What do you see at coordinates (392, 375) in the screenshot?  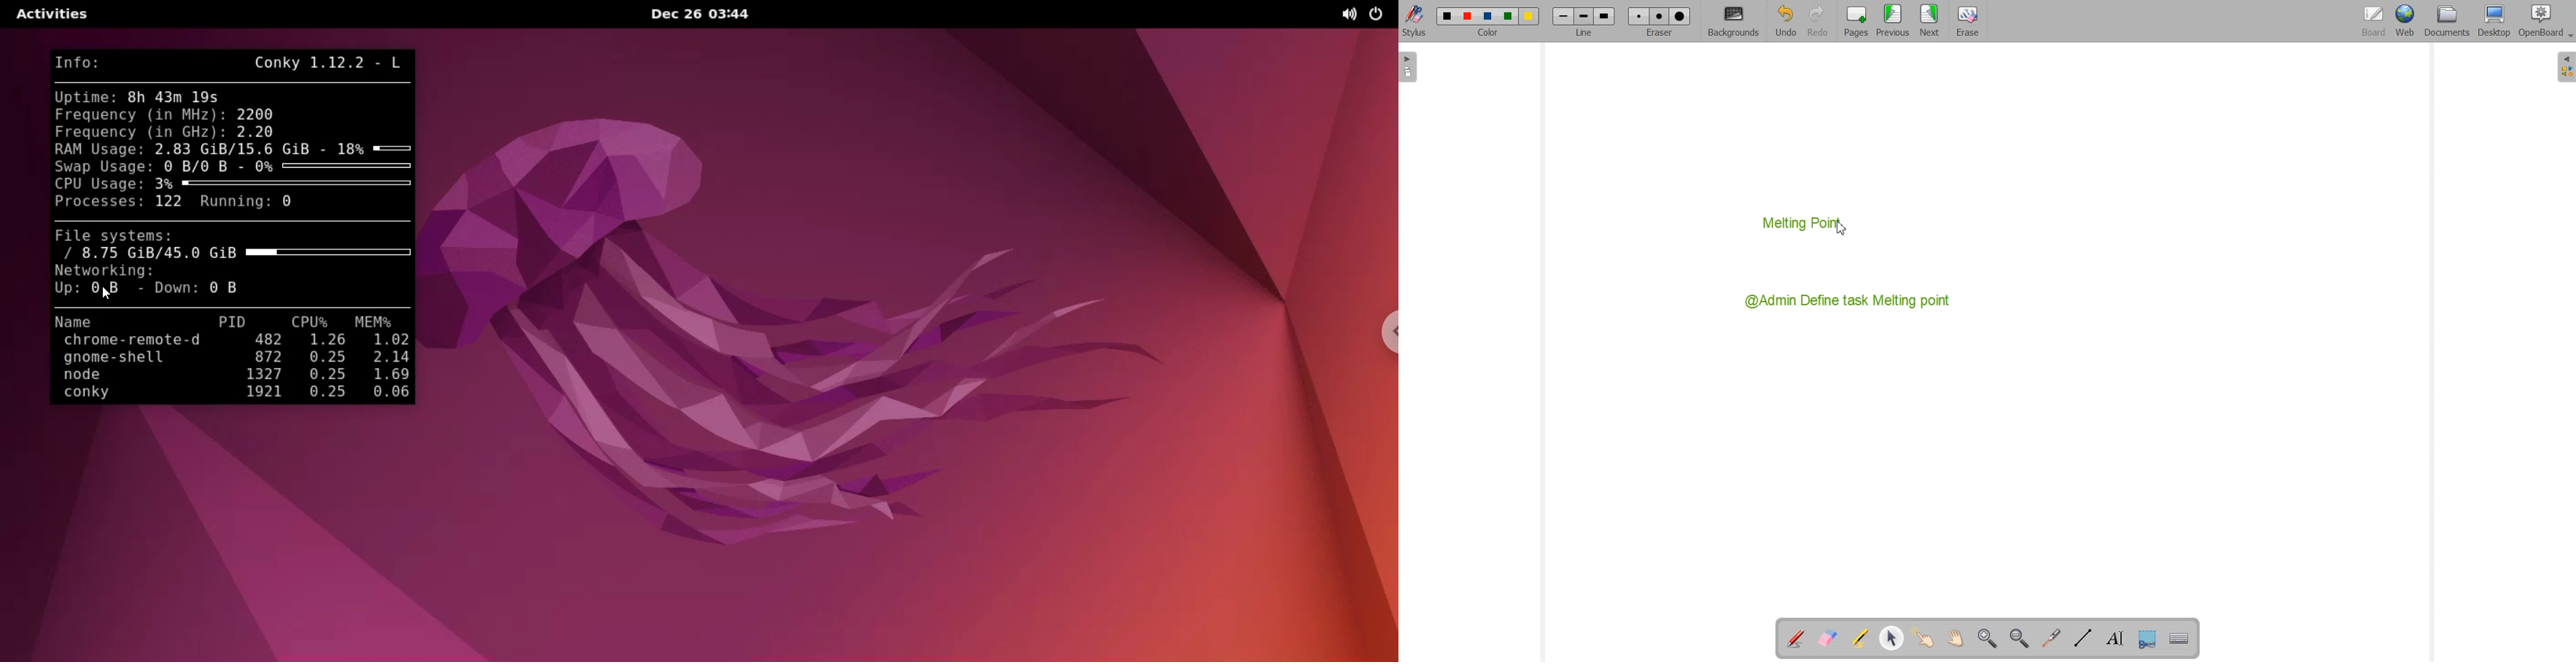 I see `1.69` at bounding box center [392, 375].